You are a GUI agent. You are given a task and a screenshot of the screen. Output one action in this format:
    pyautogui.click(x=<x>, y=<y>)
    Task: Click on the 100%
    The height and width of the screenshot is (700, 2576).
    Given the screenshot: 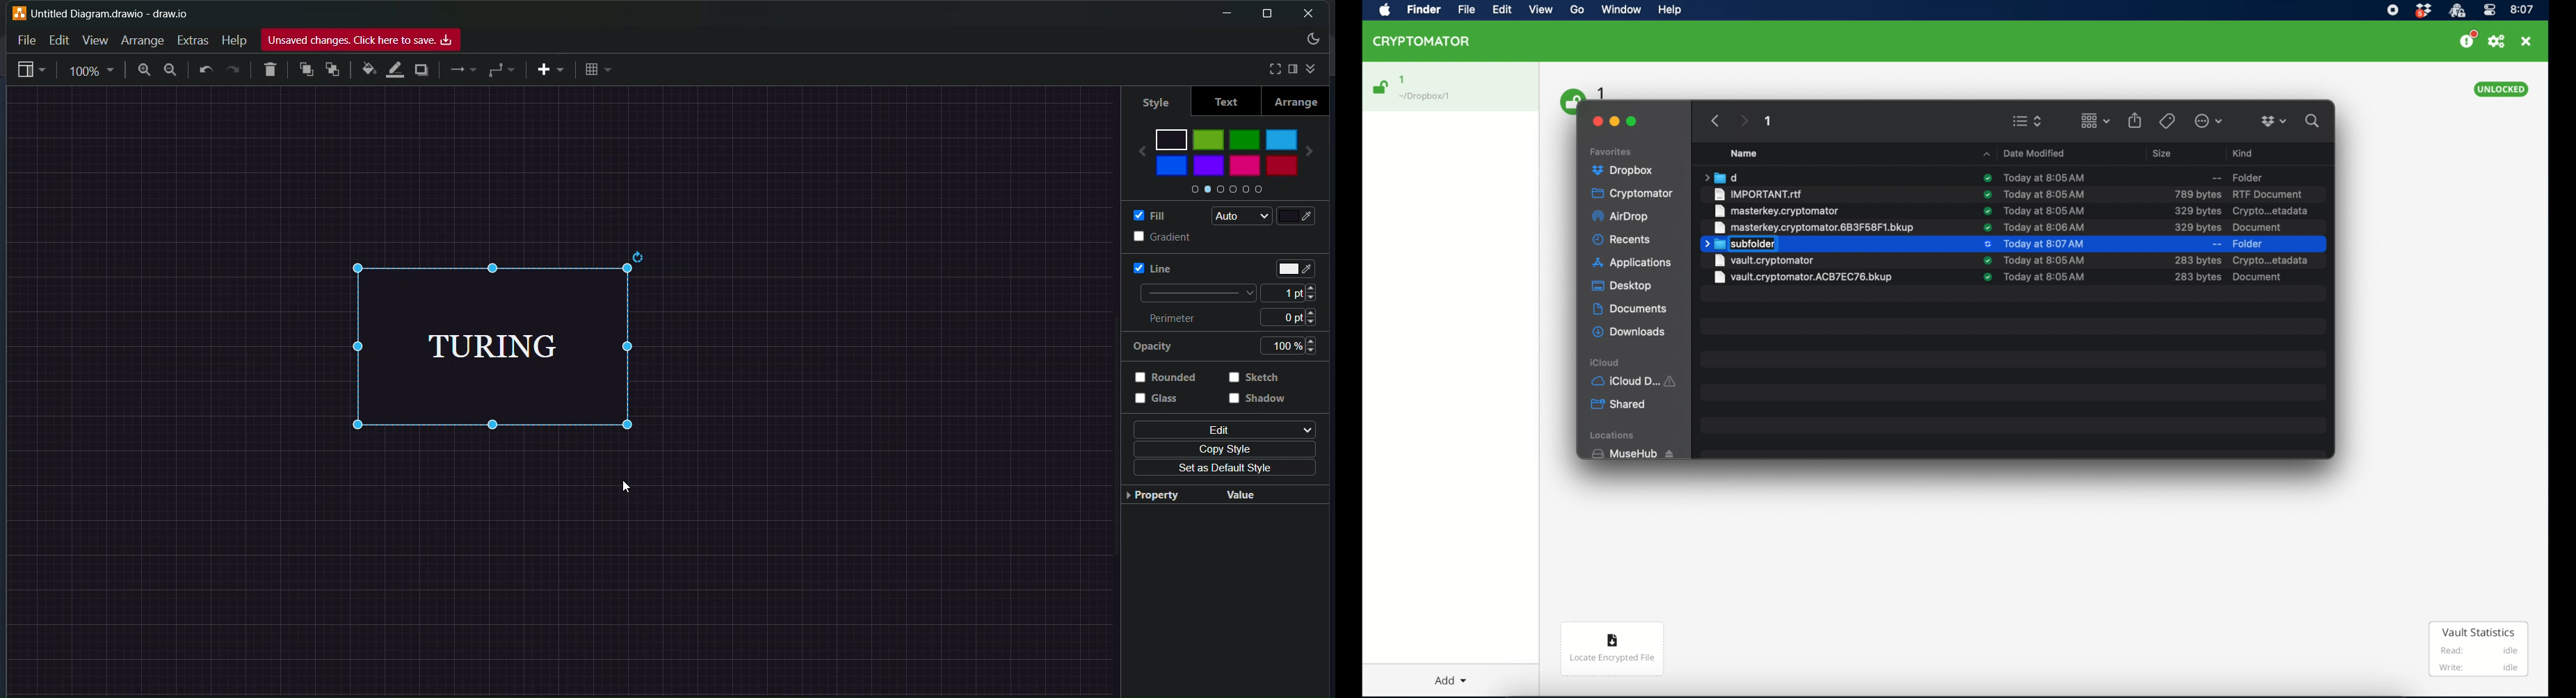 What is the action you would take?
    pyautogui.click(x=1294, y=346)
    